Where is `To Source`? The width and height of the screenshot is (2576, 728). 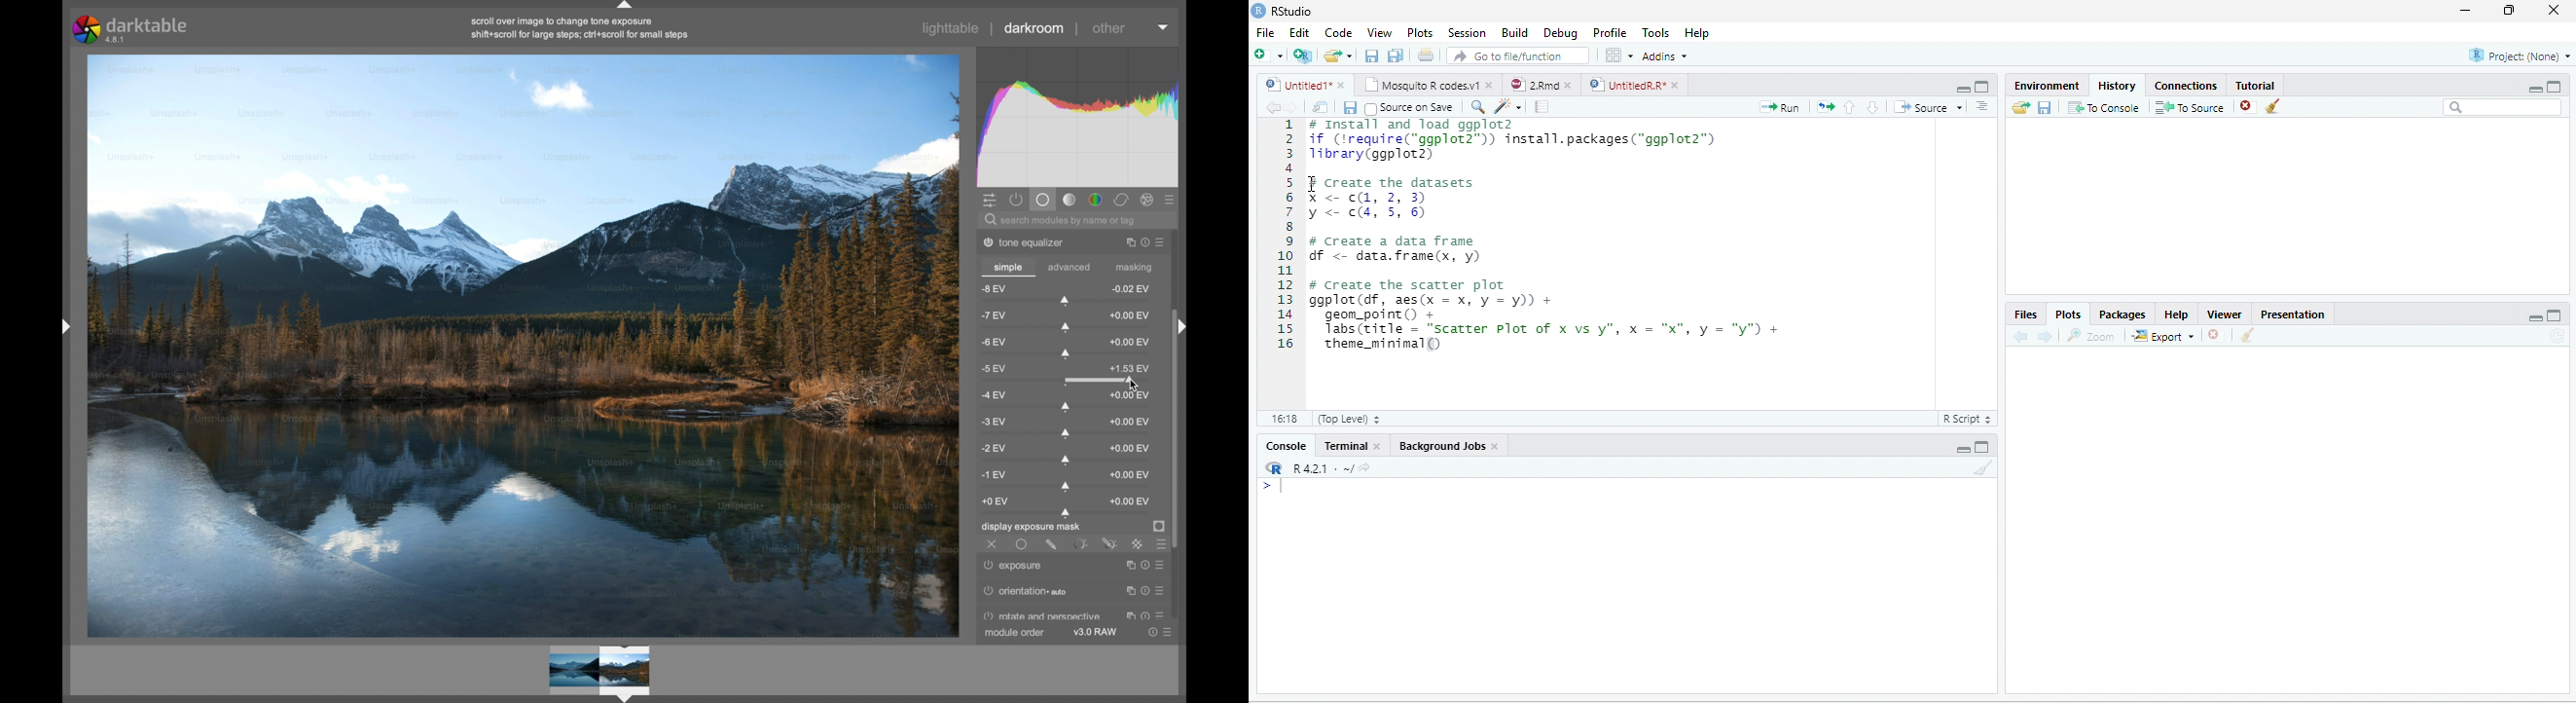
To Source is located at coordinates (2191, 108).